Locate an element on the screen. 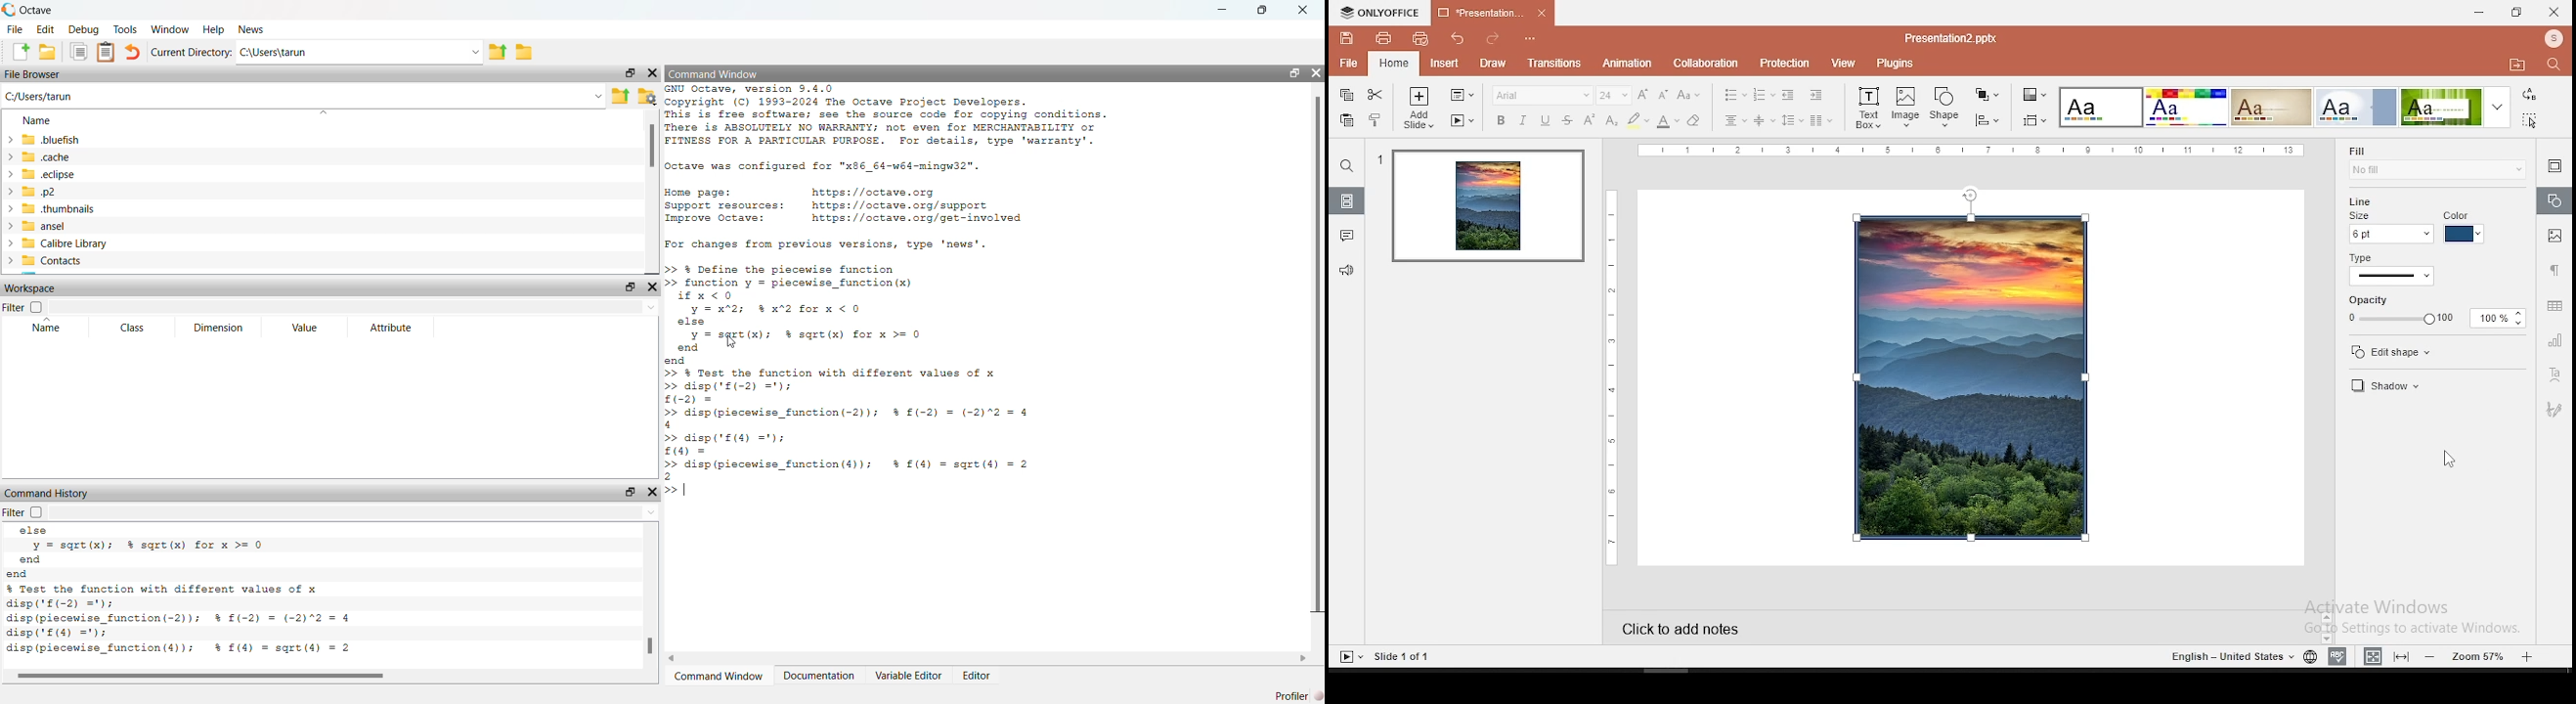 Image resolution: width=2576 pixels, height=728 pixels. comments is located at coordinates (1348, 235).